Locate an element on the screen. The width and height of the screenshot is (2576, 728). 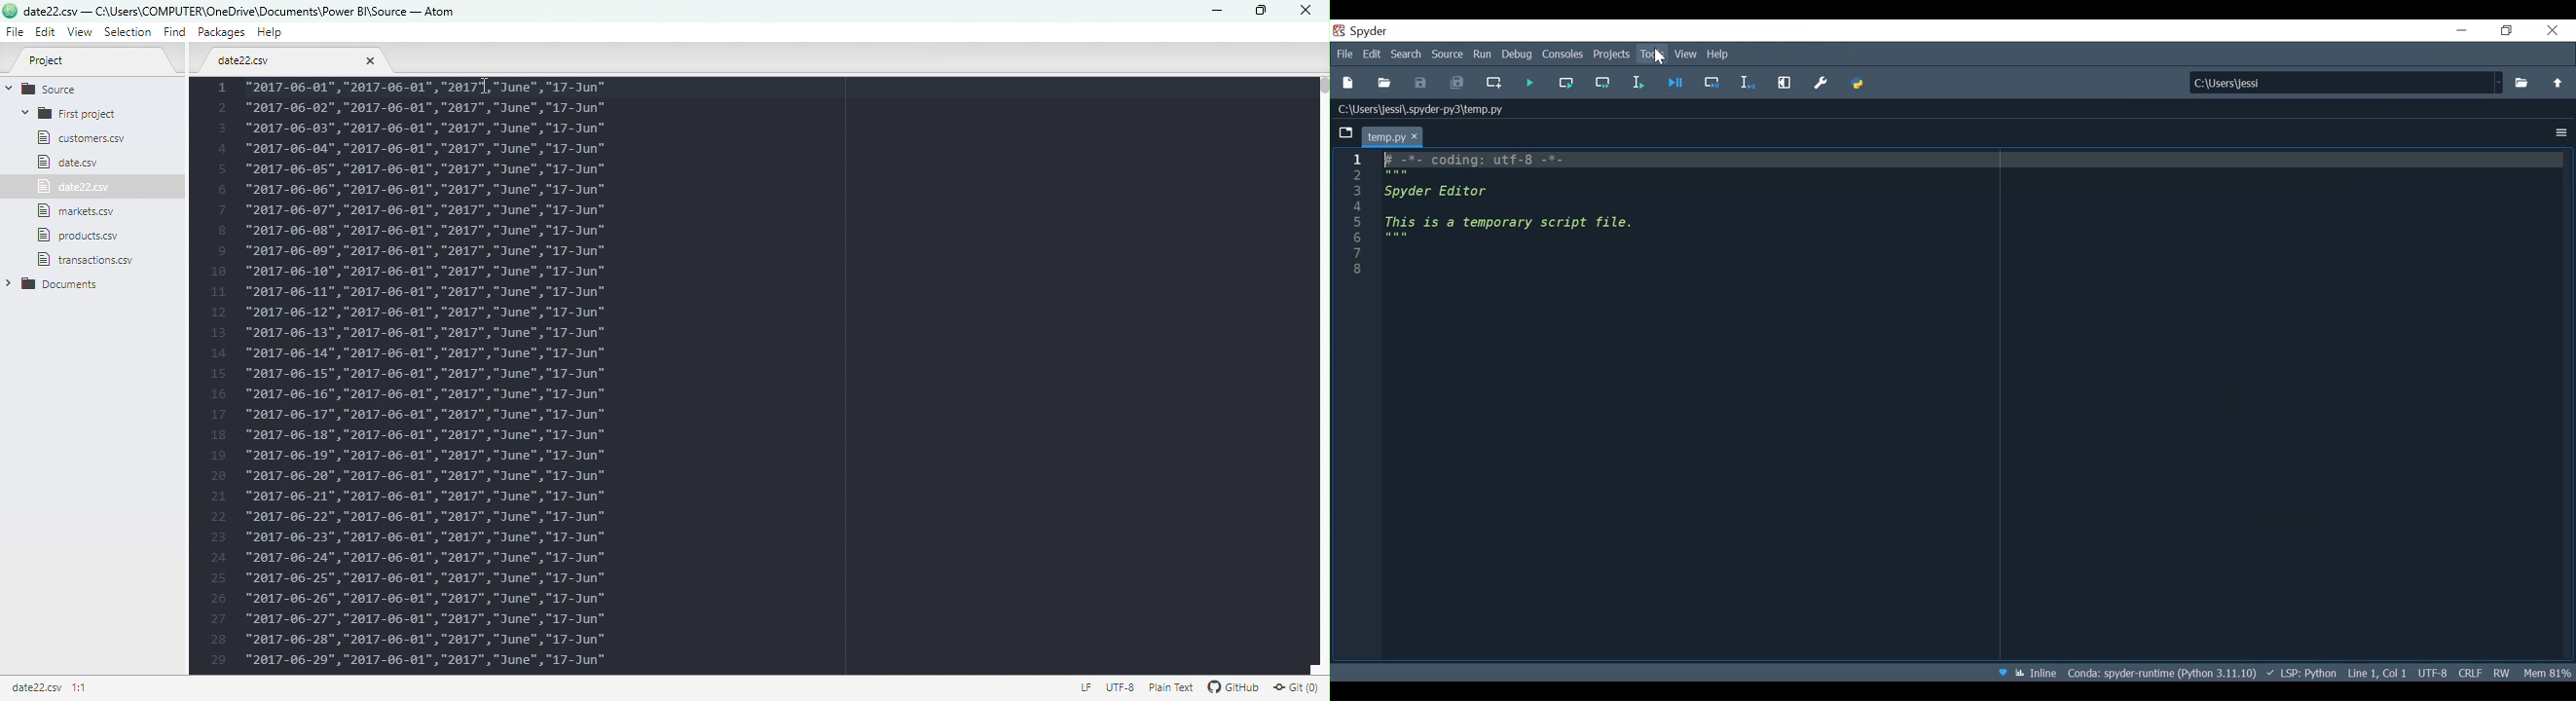
Projects is located at coordinates (1611, 55).